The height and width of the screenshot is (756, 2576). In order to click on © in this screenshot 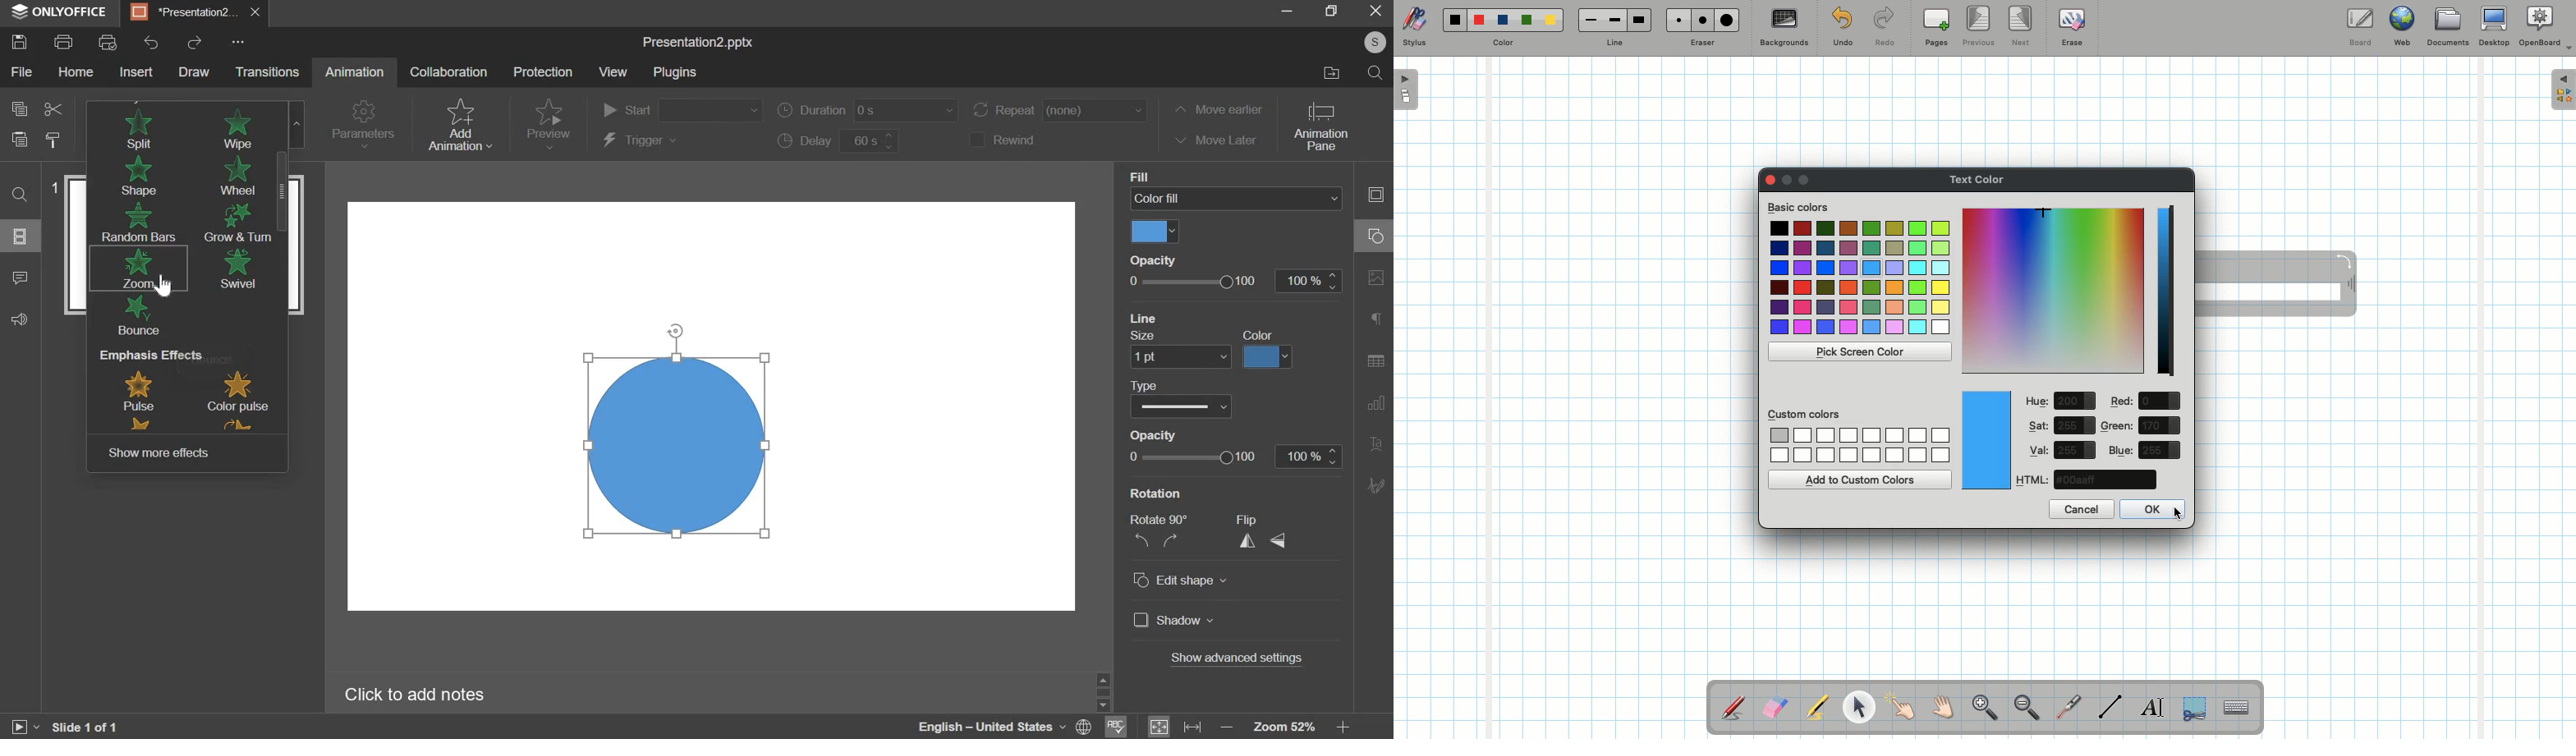, I will do `click(1371, 43)`.